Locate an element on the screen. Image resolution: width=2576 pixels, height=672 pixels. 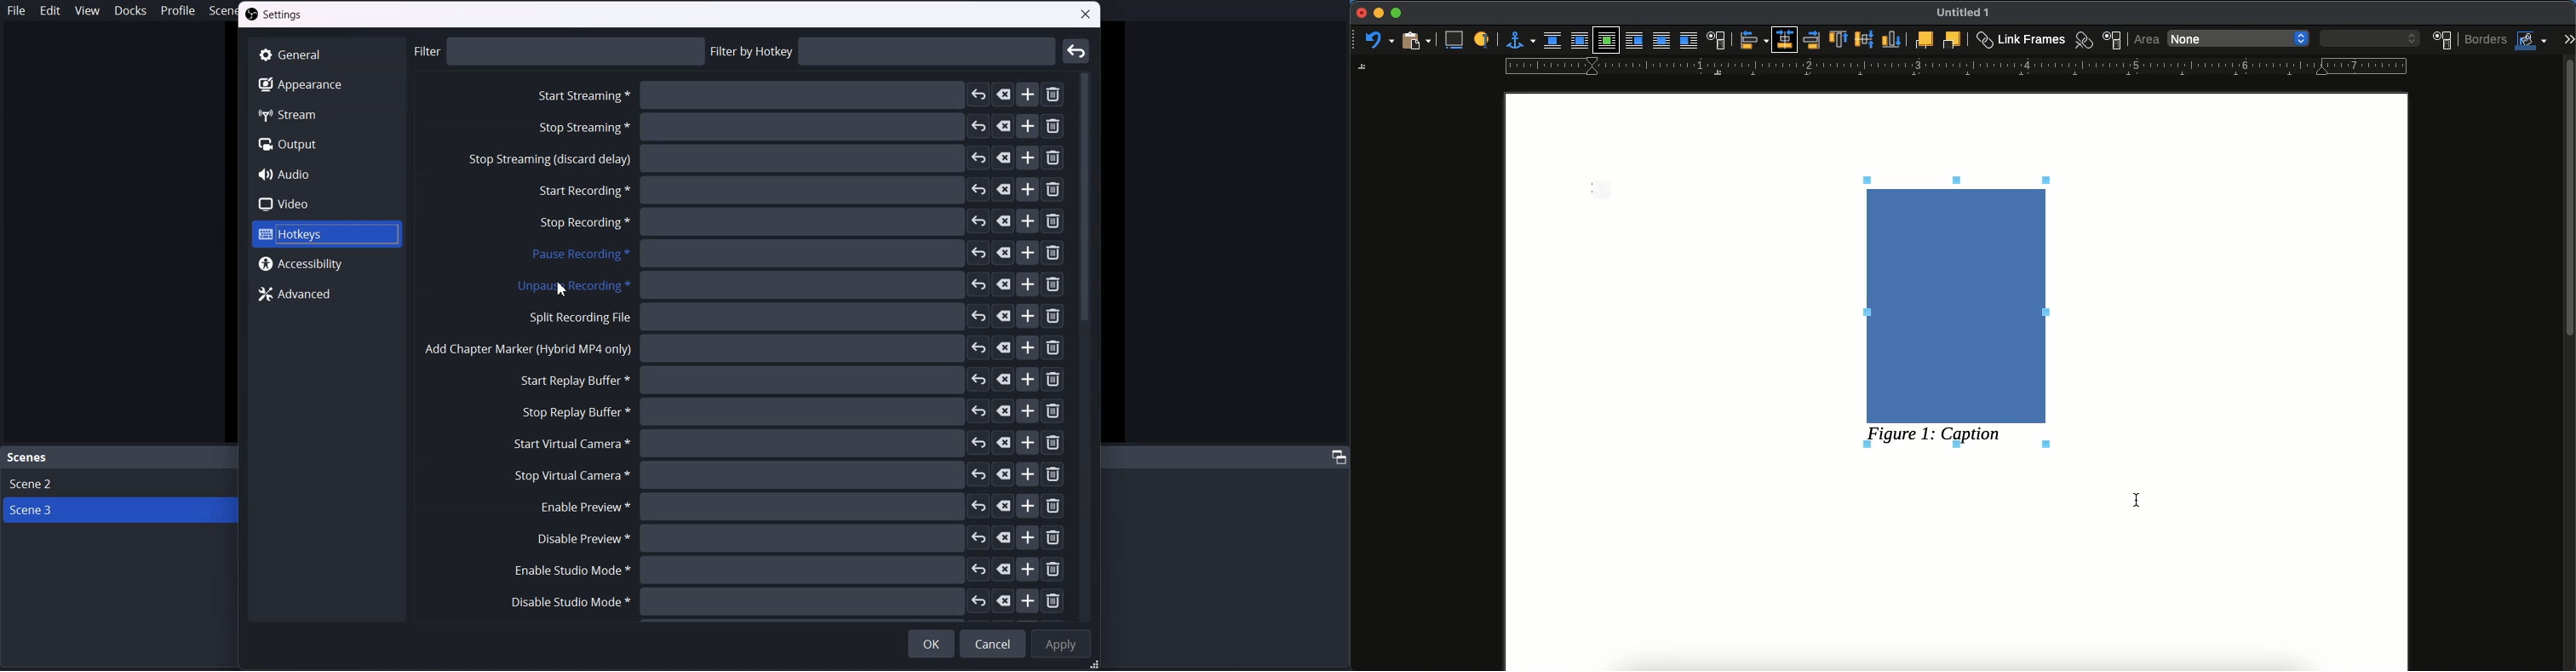
philtre is located at coordinates (560, 51).